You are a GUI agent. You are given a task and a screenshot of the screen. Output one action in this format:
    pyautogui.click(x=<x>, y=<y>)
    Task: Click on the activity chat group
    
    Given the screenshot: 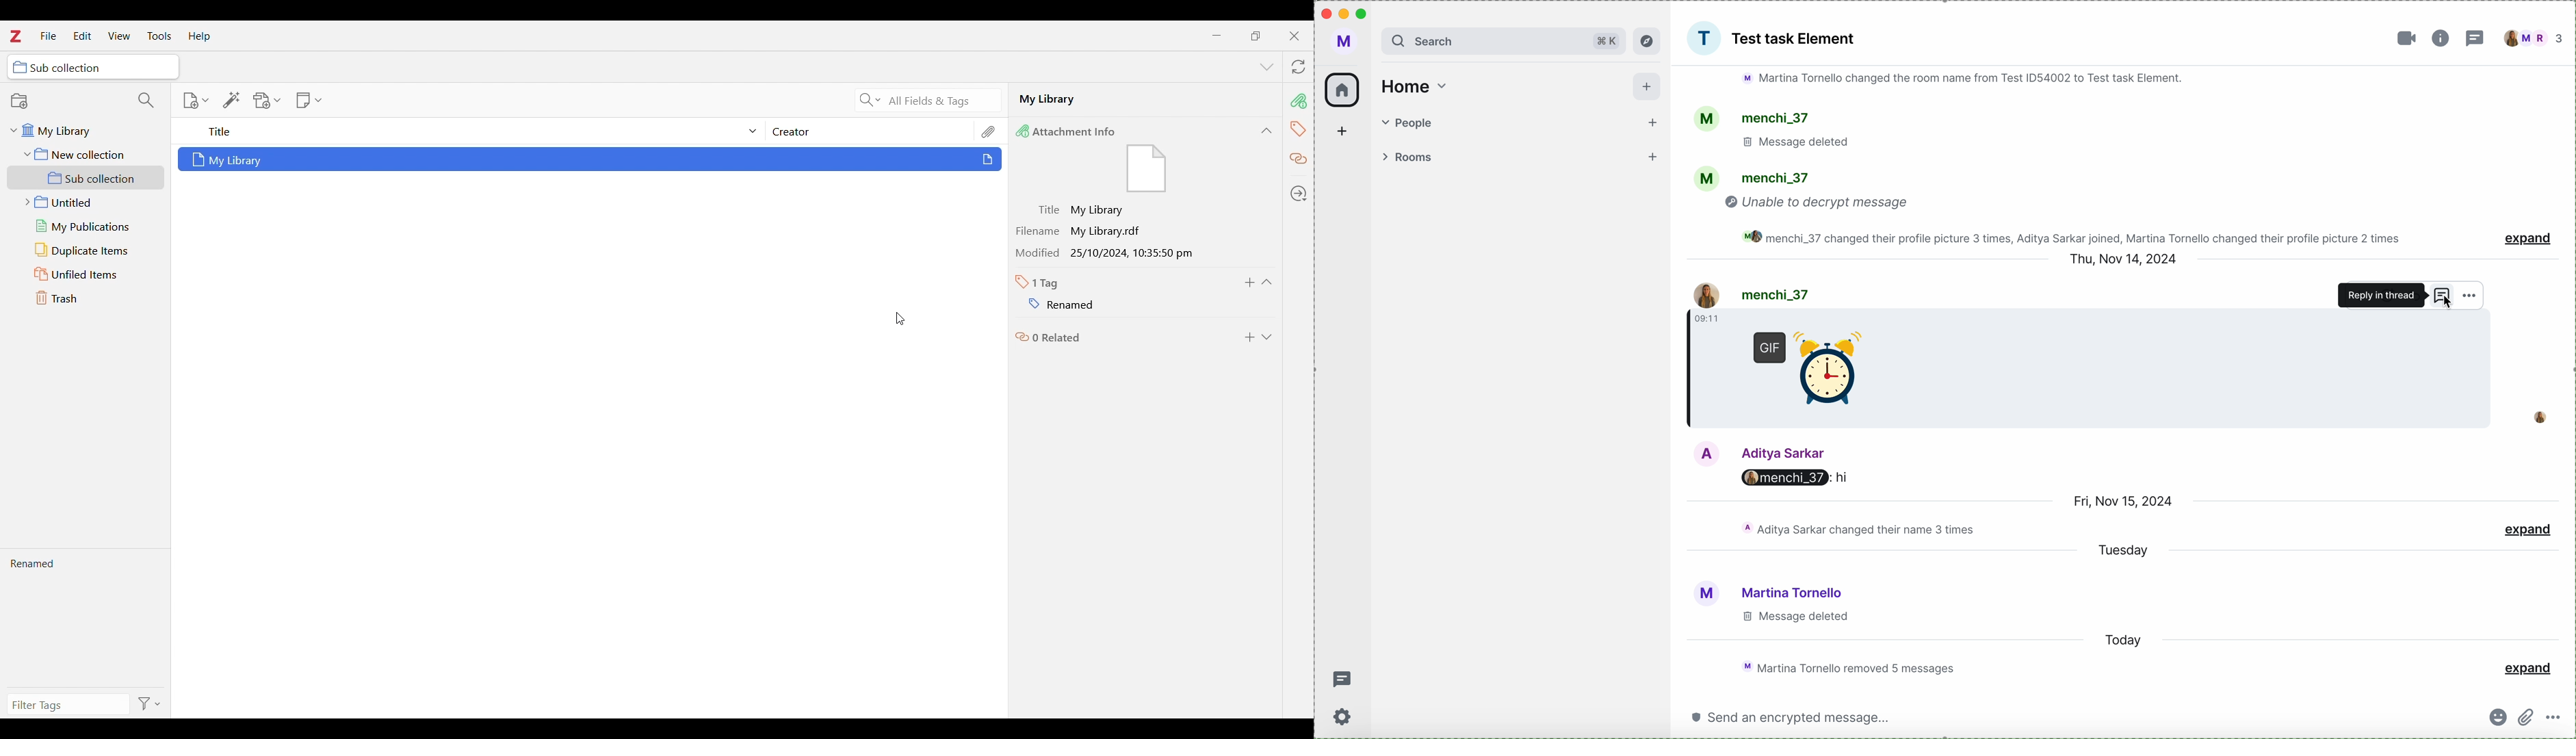 What is the action you would take?
    pyautogui.click(x=2049, y=156)
    